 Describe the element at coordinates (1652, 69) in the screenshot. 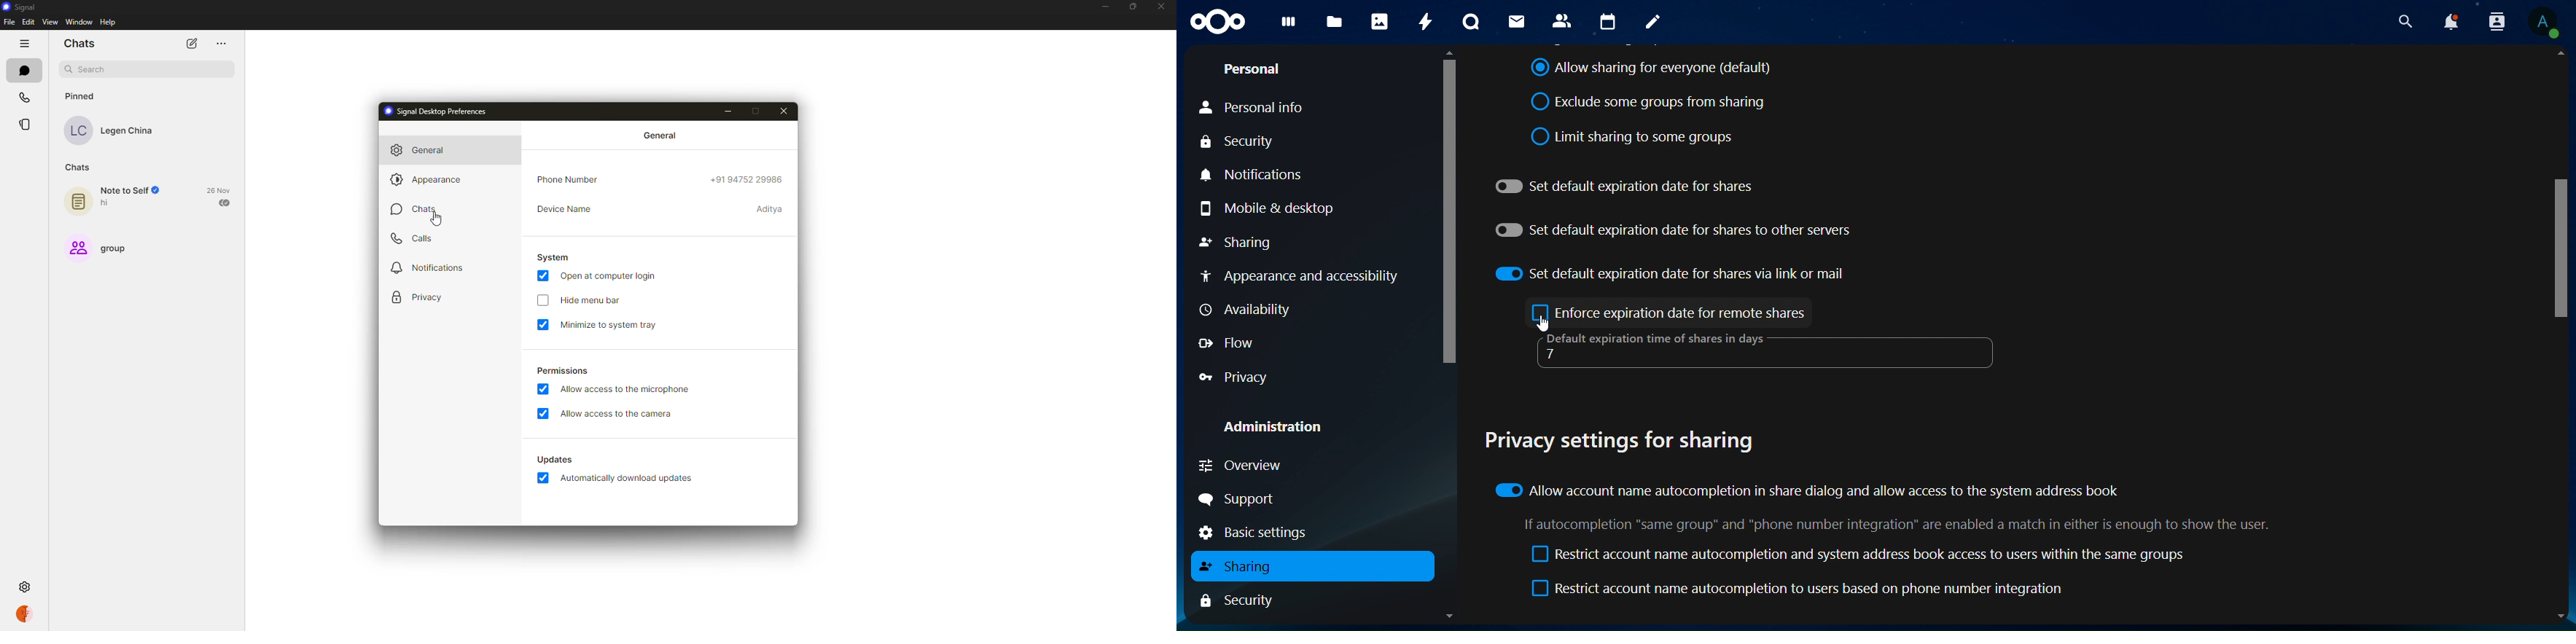

I see `allow sharing for everyone` at that location.